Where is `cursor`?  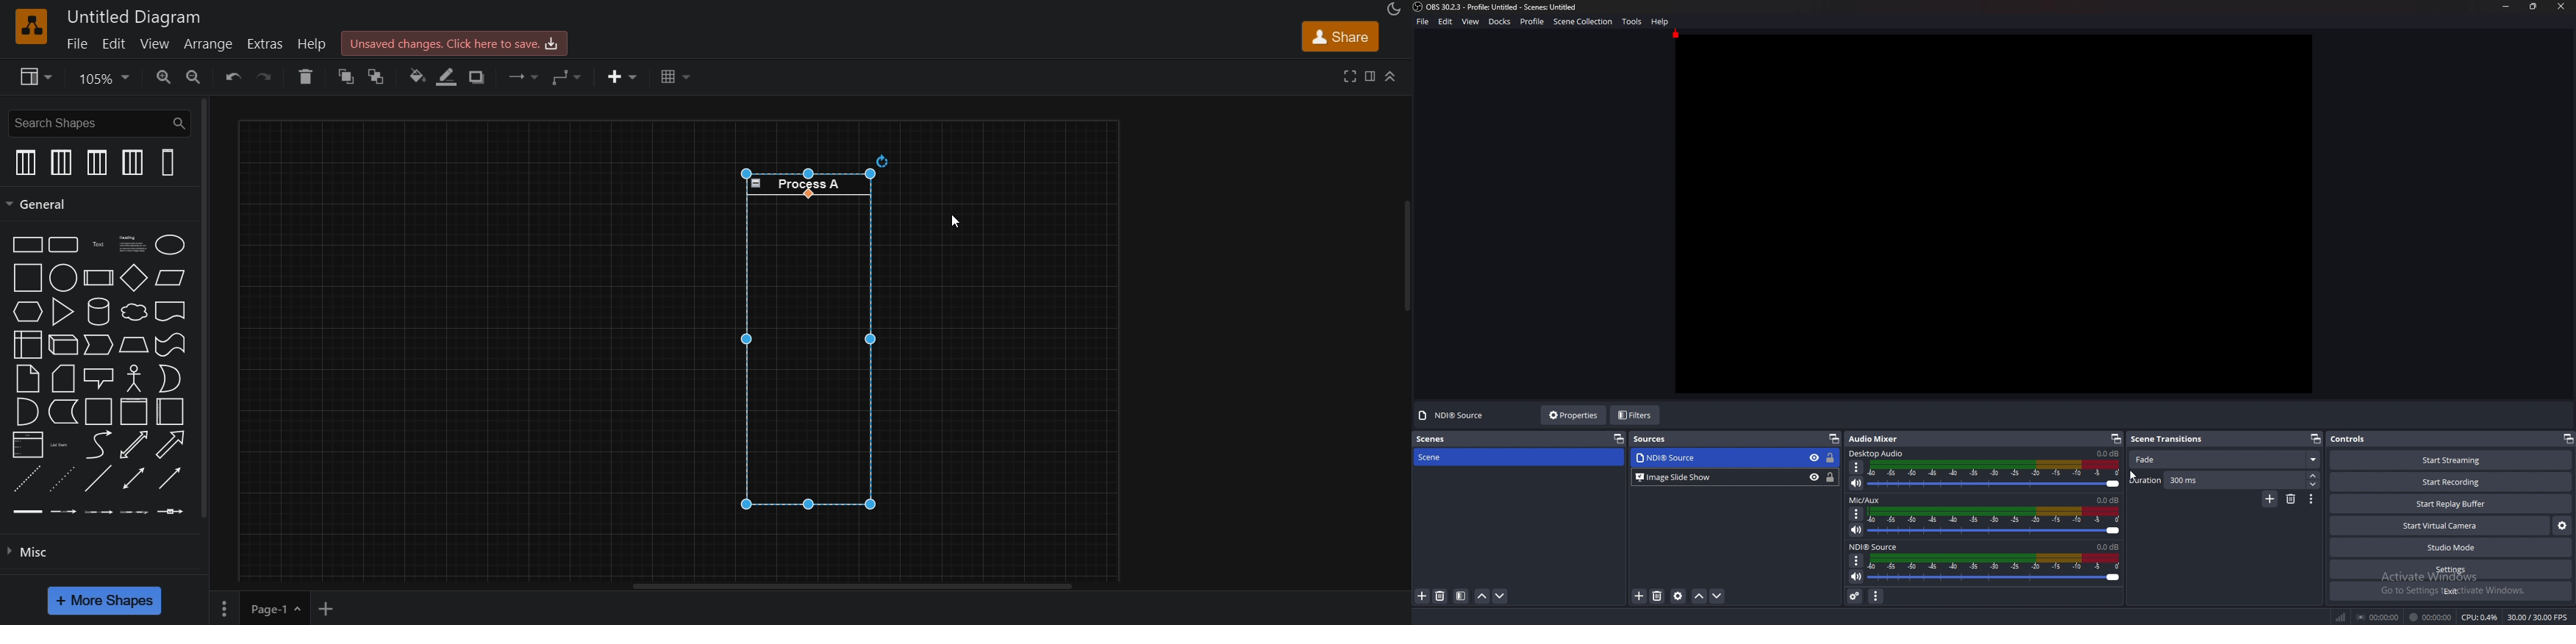 cursor is located at coordinates (954, 222).